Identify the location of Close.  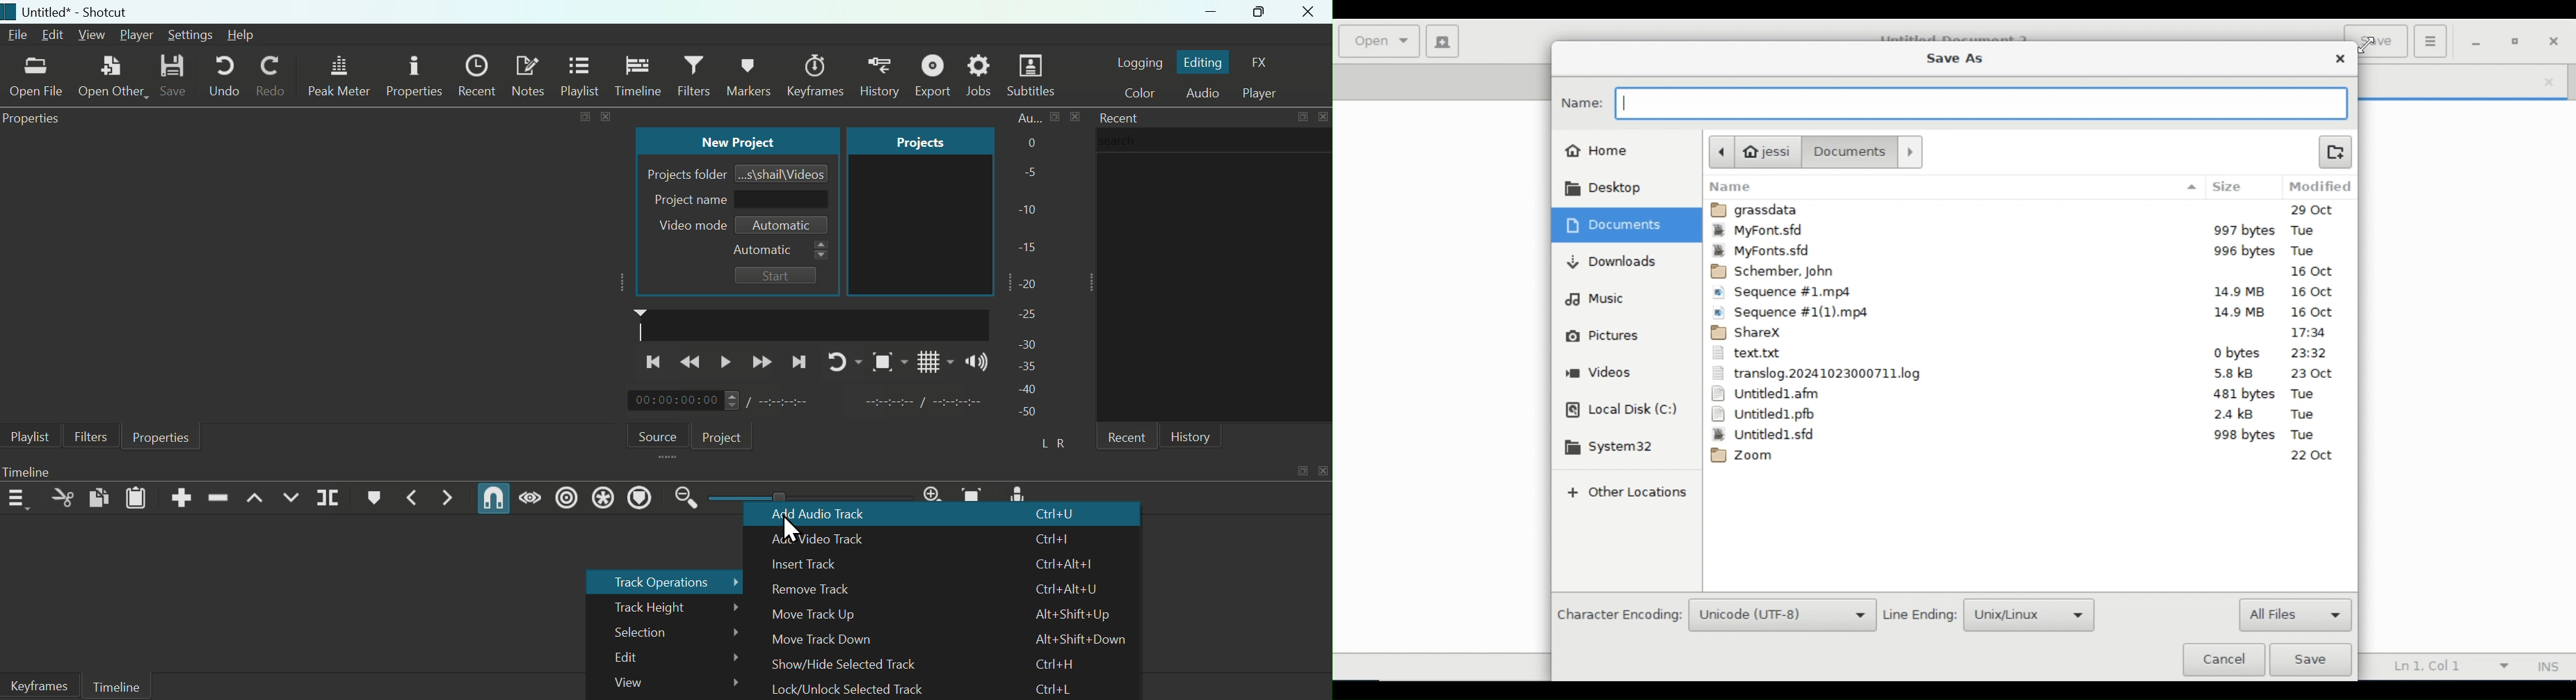
(2342, 59).